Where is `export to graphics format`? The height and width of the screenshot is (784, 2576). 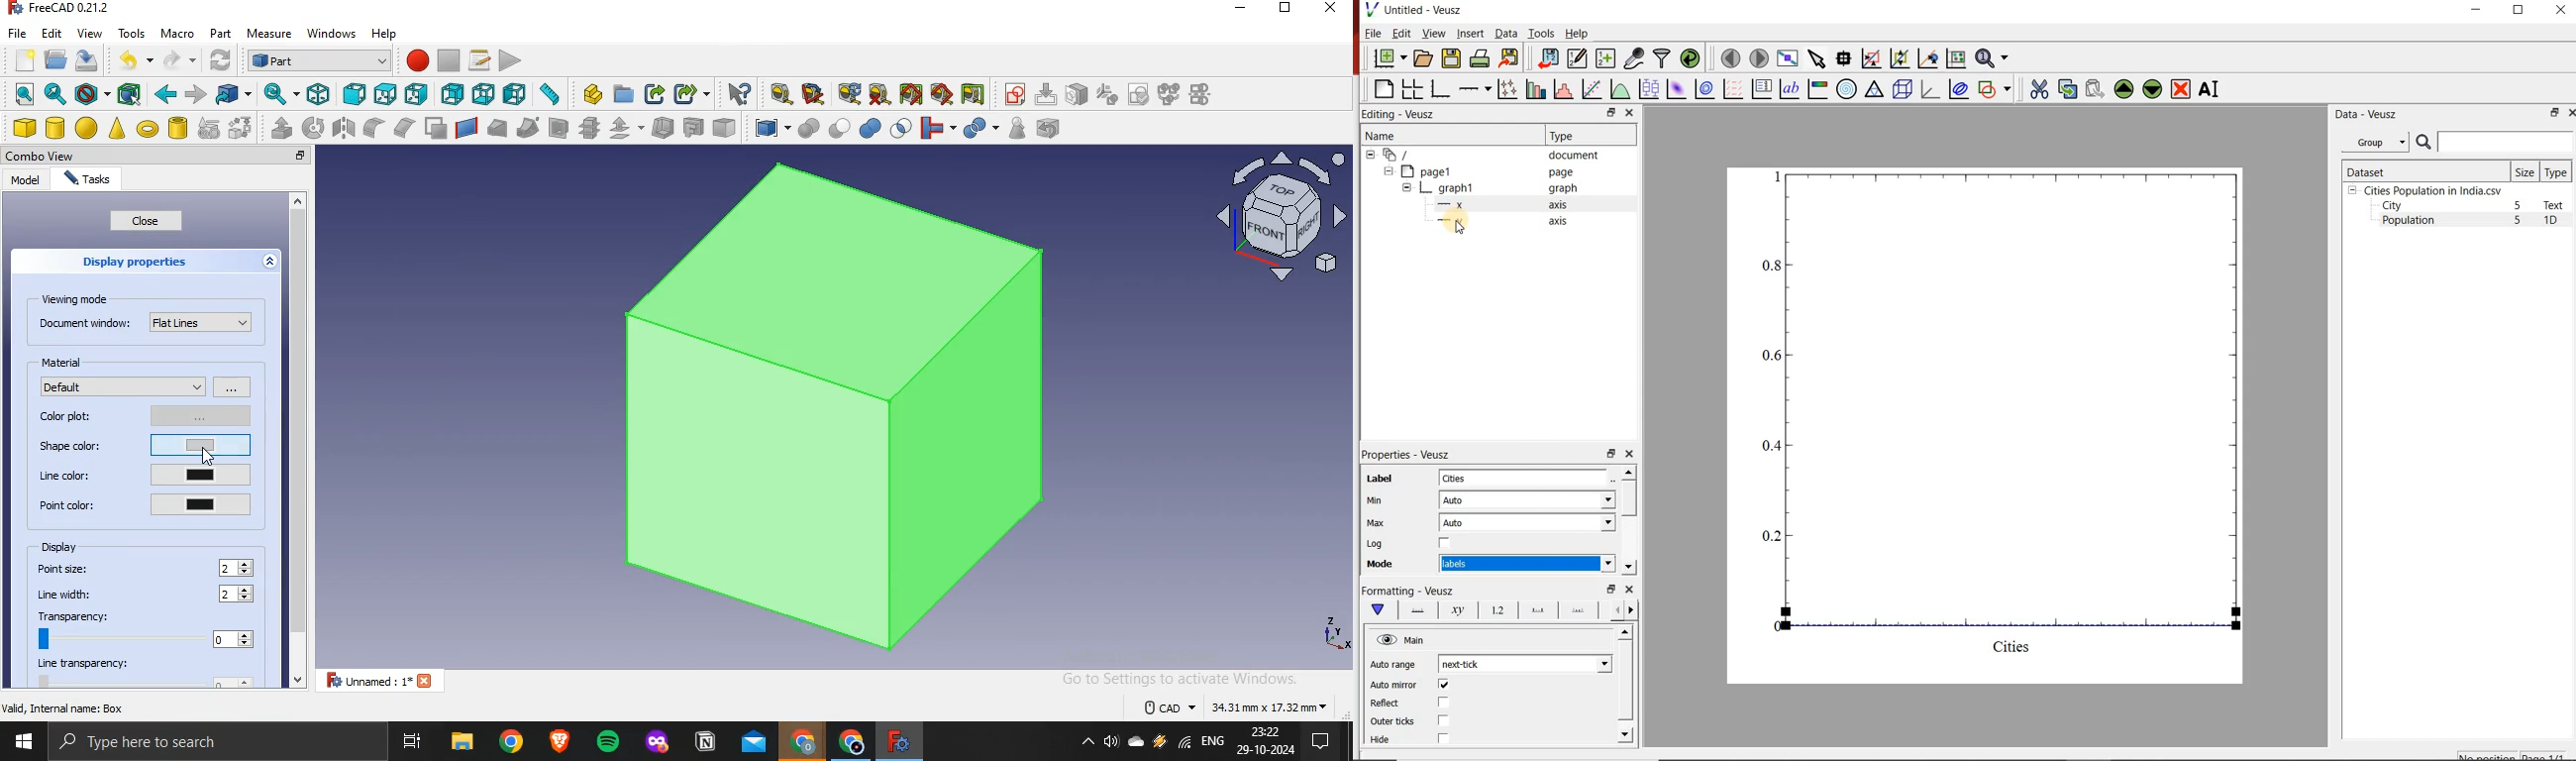 export to graphics format is located at coordinates (1510, 59).